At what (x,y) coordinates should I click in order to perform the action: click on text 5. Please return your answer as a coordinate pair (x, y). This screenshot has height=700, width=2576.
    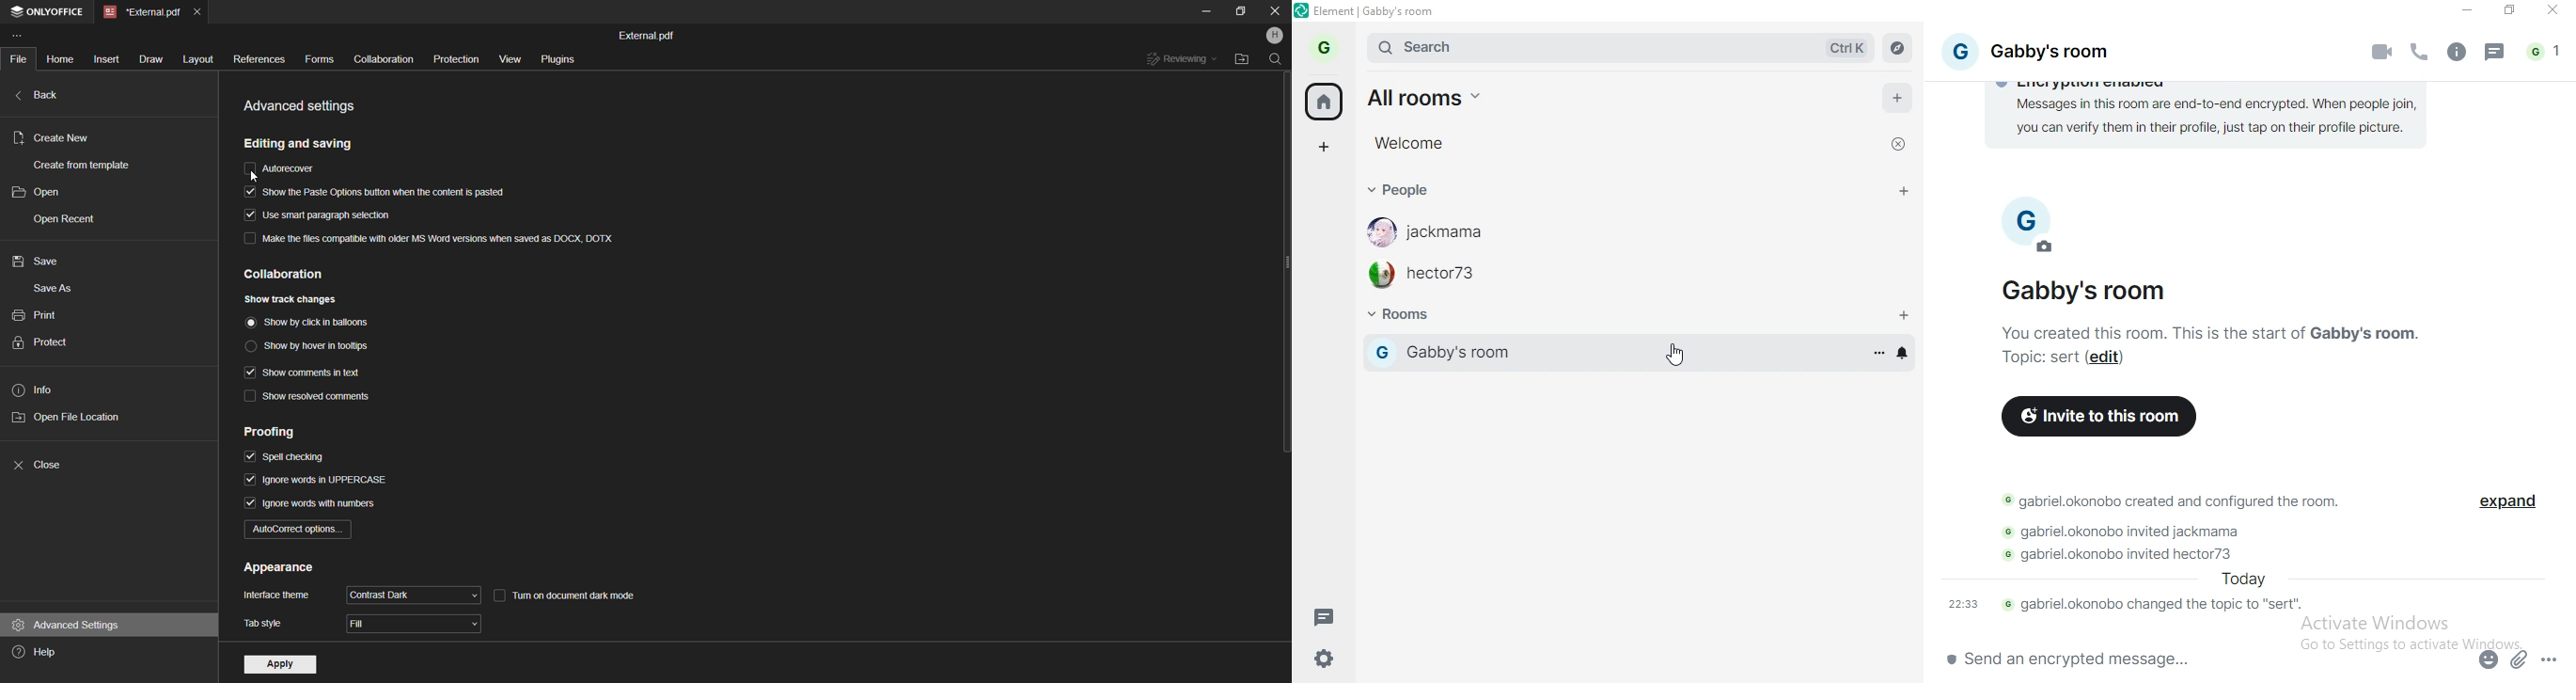
    Looking at the image, I should click on (2137, 554).